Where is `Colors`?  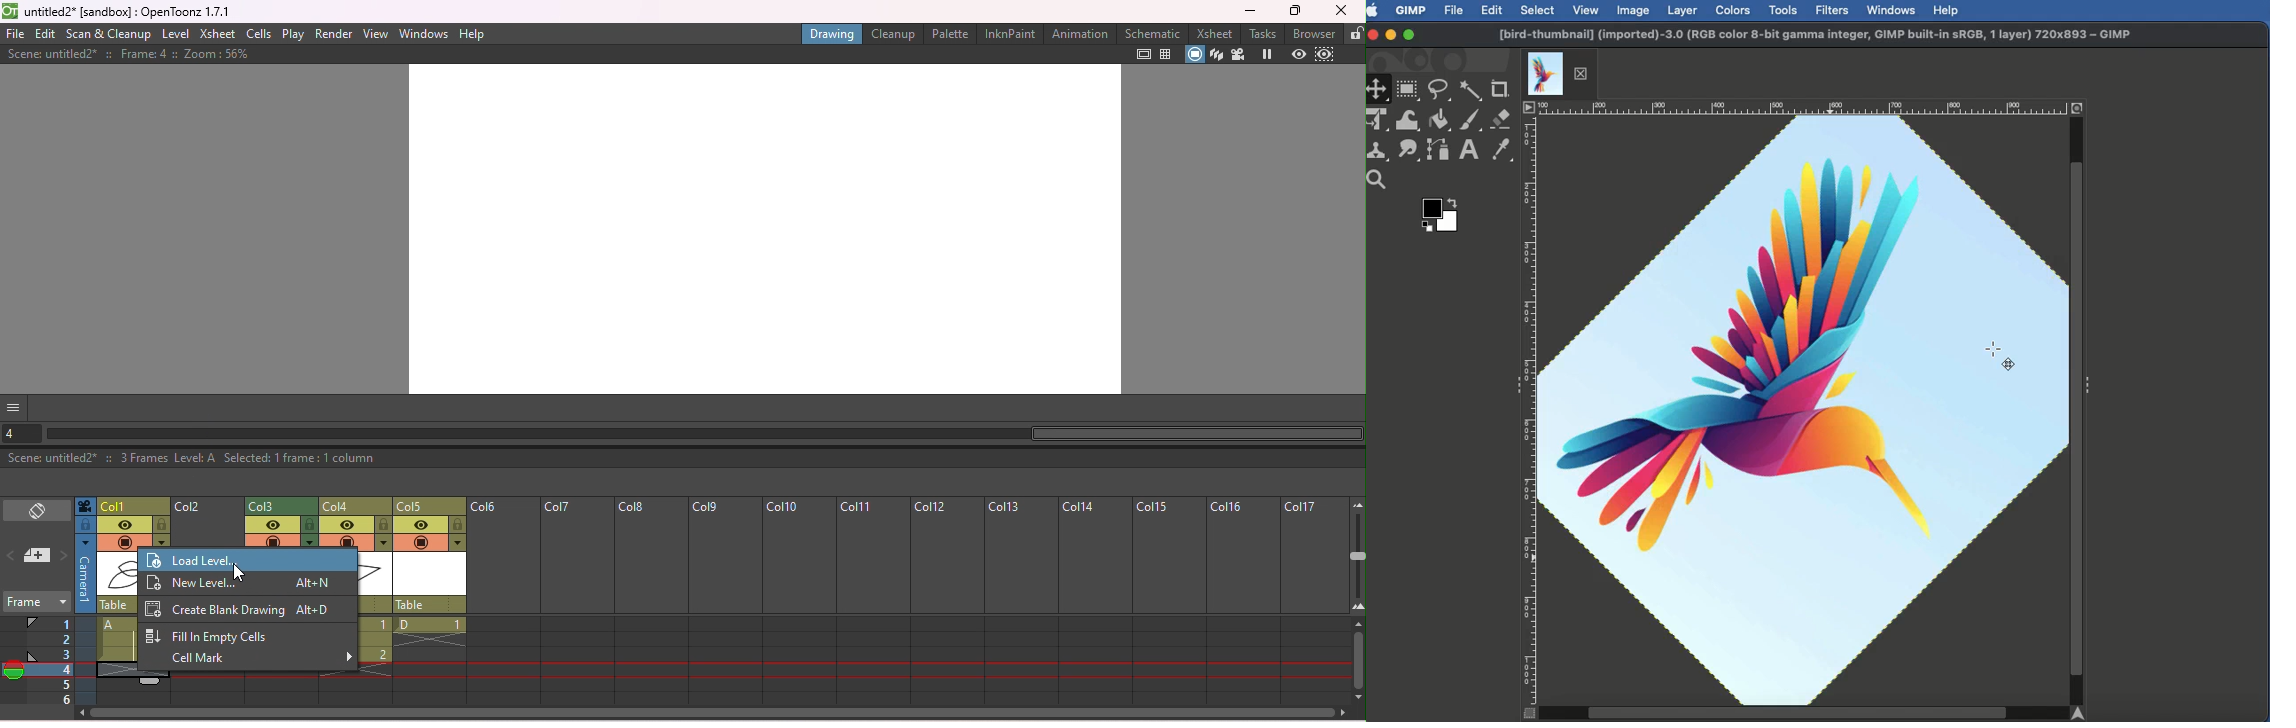 Colors is located at coordinates (1734, 10).